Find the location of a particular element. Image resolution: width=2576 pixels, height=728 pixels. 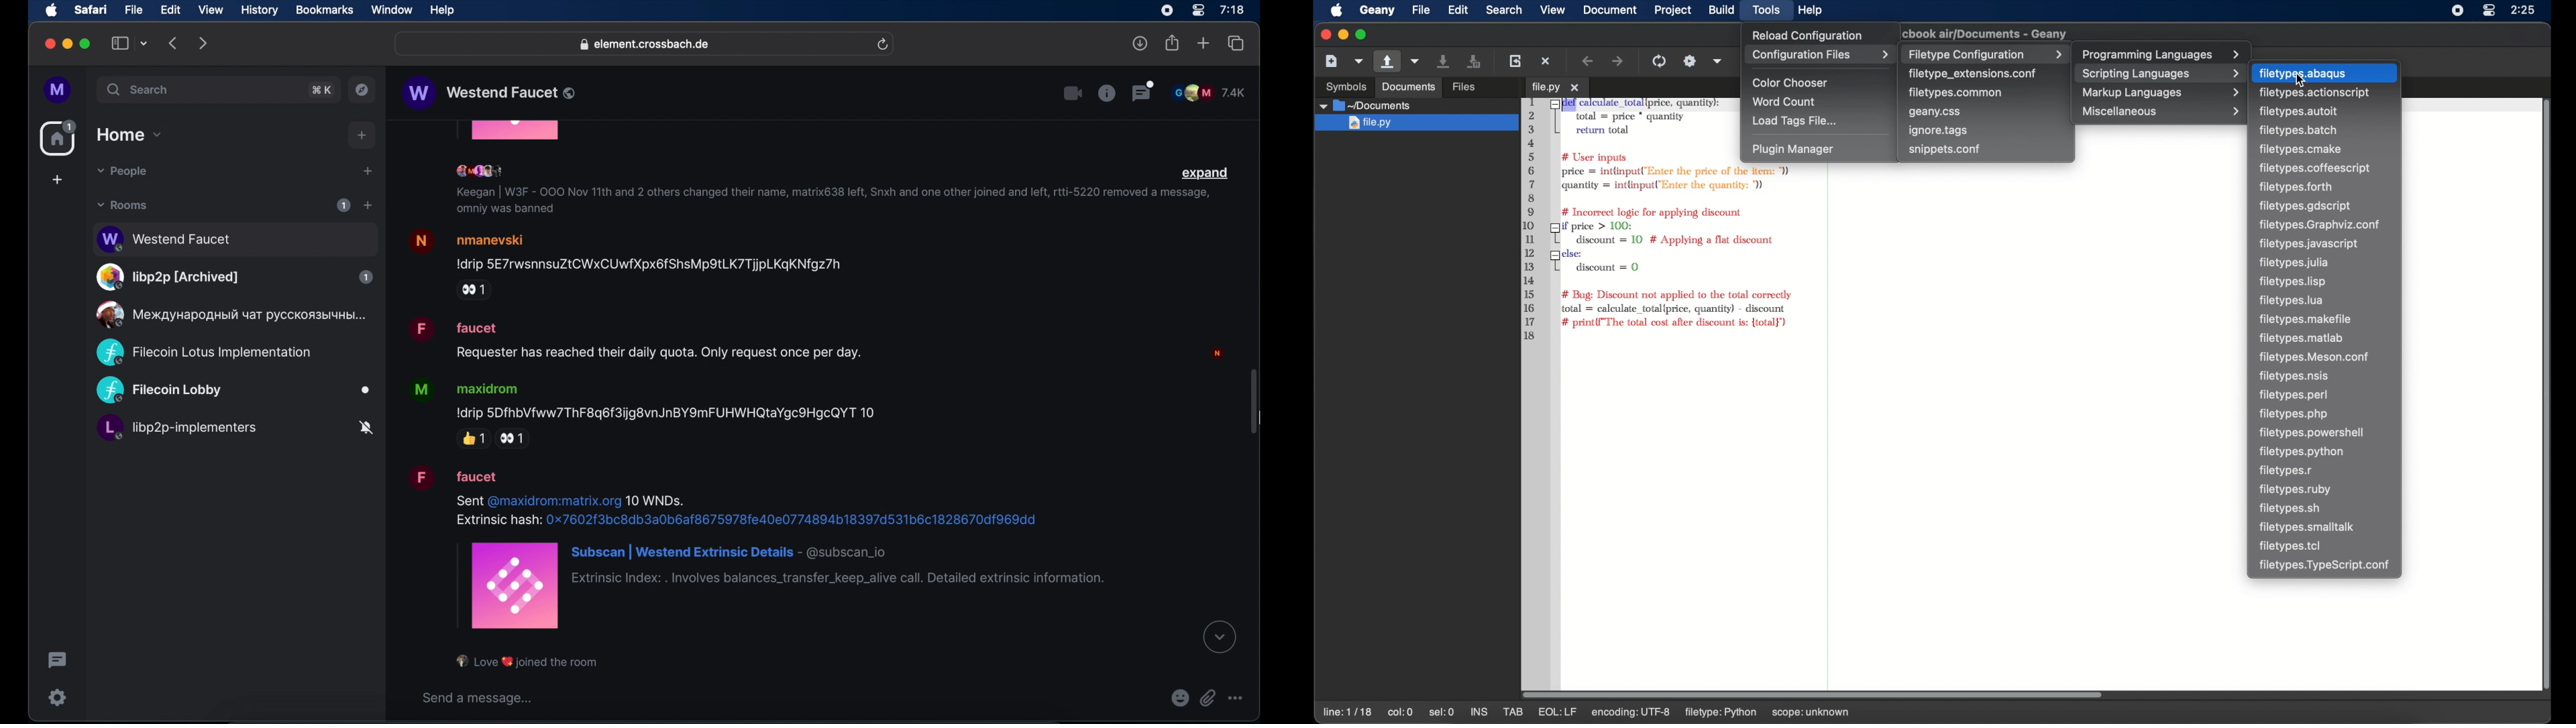

message is located at coordinates (637, 339).